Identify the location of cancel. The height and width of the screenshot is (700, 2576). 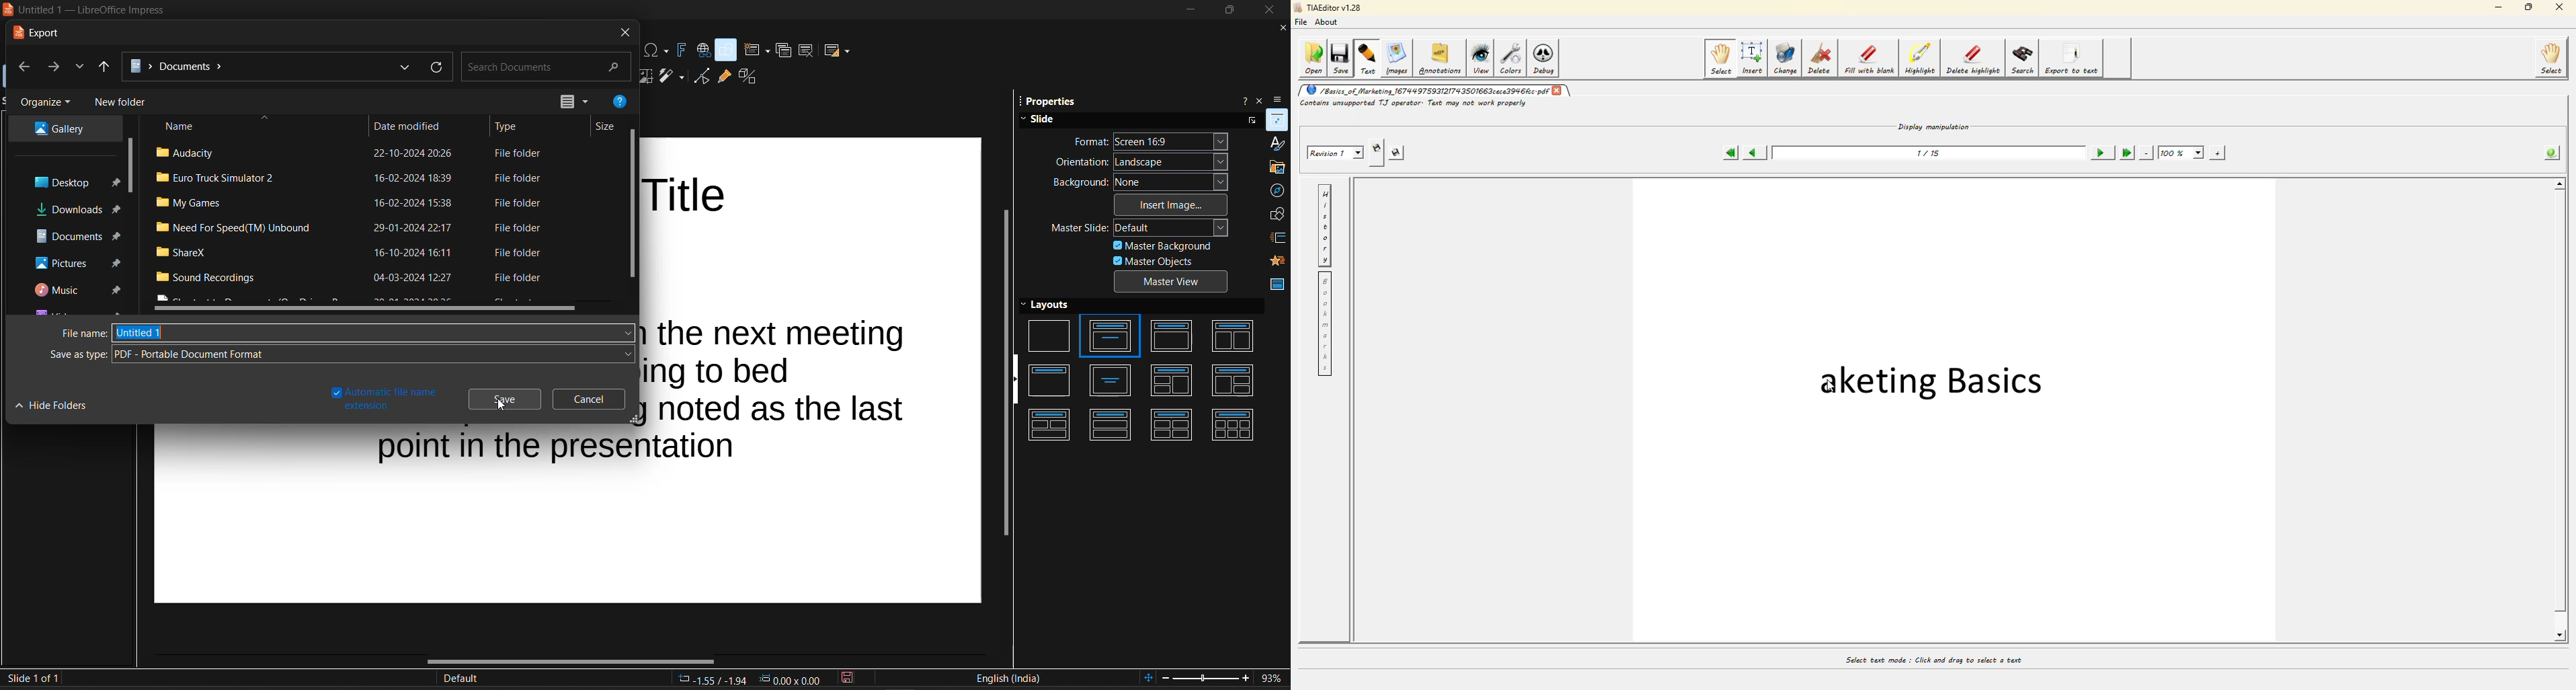
(586, 399).